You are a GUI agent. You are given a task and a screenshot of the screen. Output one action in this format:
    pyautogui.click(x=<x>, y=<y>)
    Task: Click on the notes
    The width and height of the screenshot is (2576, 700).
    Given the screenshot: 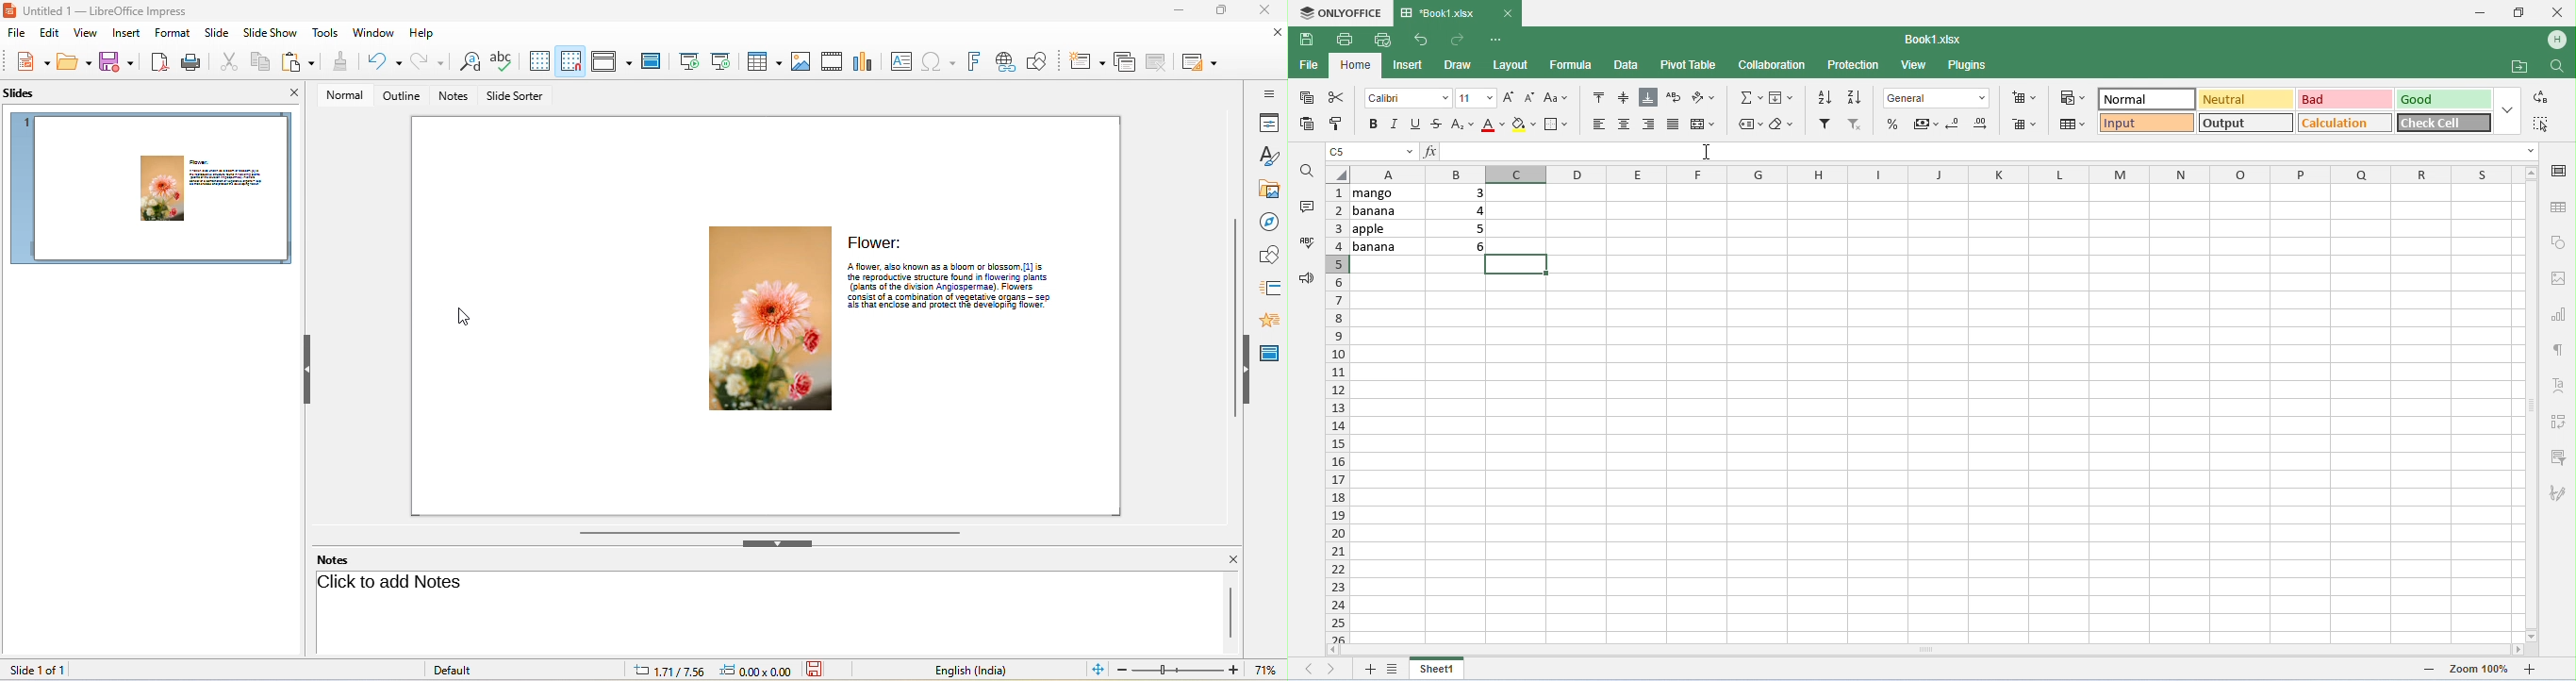 What is the action you would take?
    pyautogui.click(x=454, y=95)
    